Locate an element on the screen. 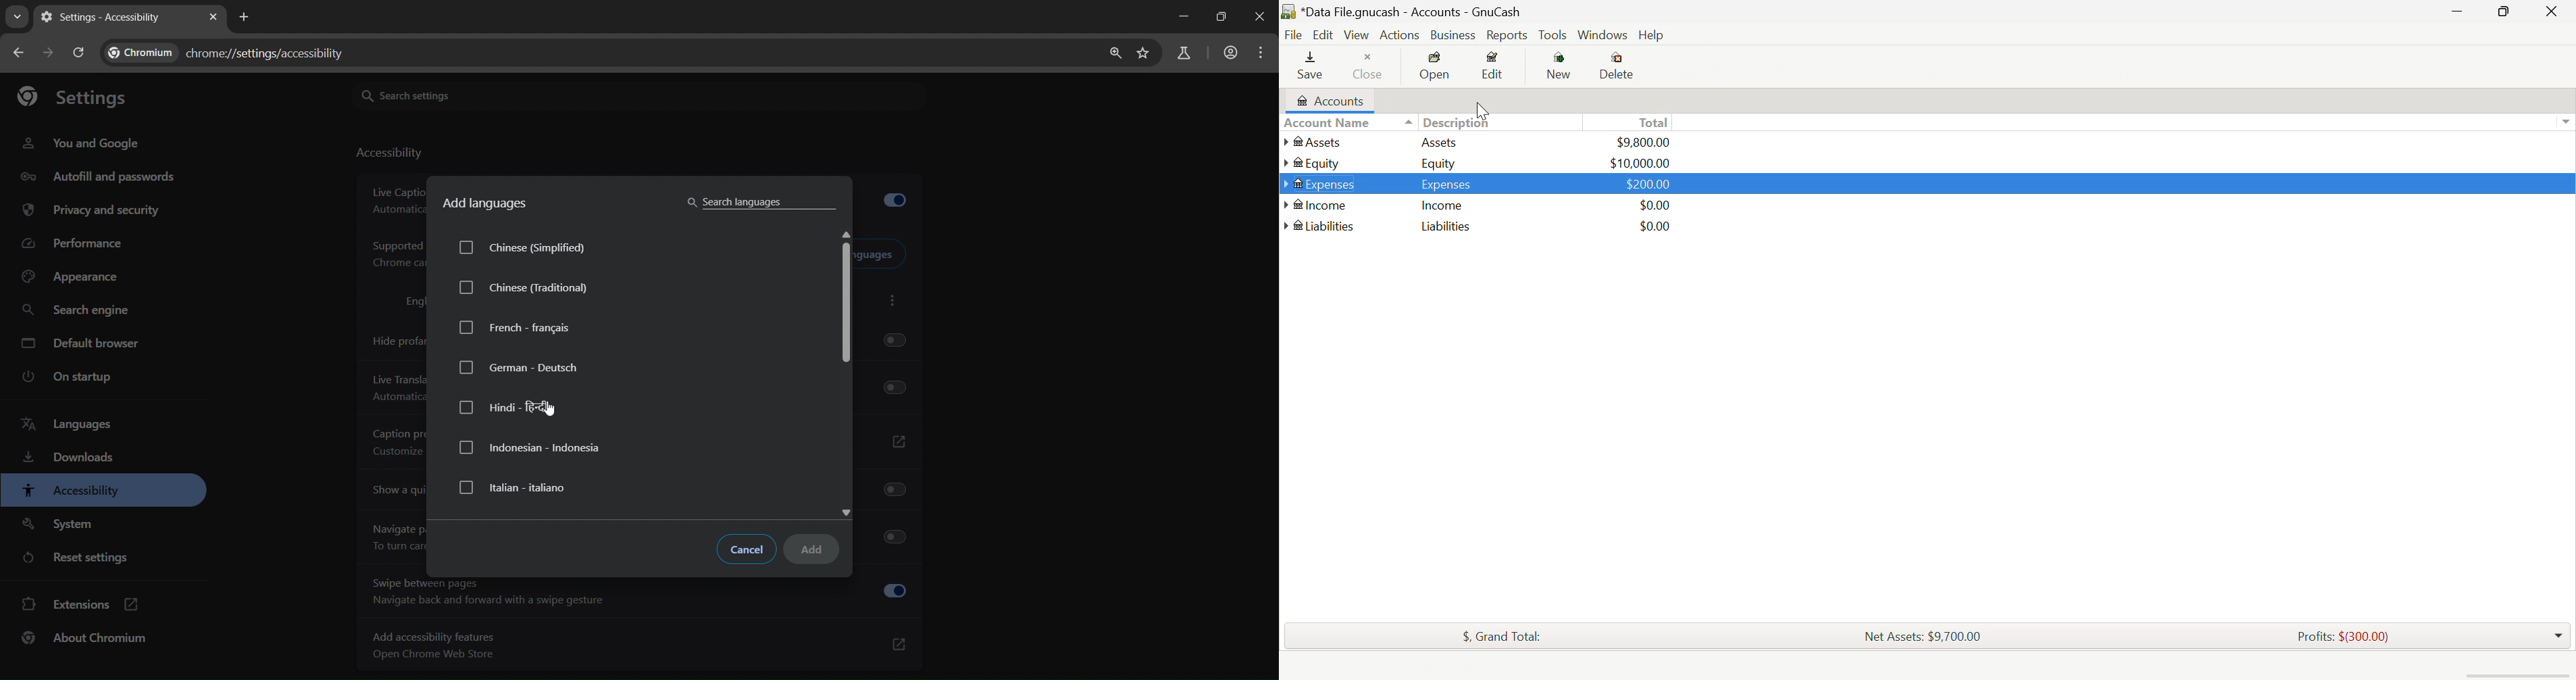 This screenshot has height=700, width=2576. Edit is located at coordinates (1497, 67).